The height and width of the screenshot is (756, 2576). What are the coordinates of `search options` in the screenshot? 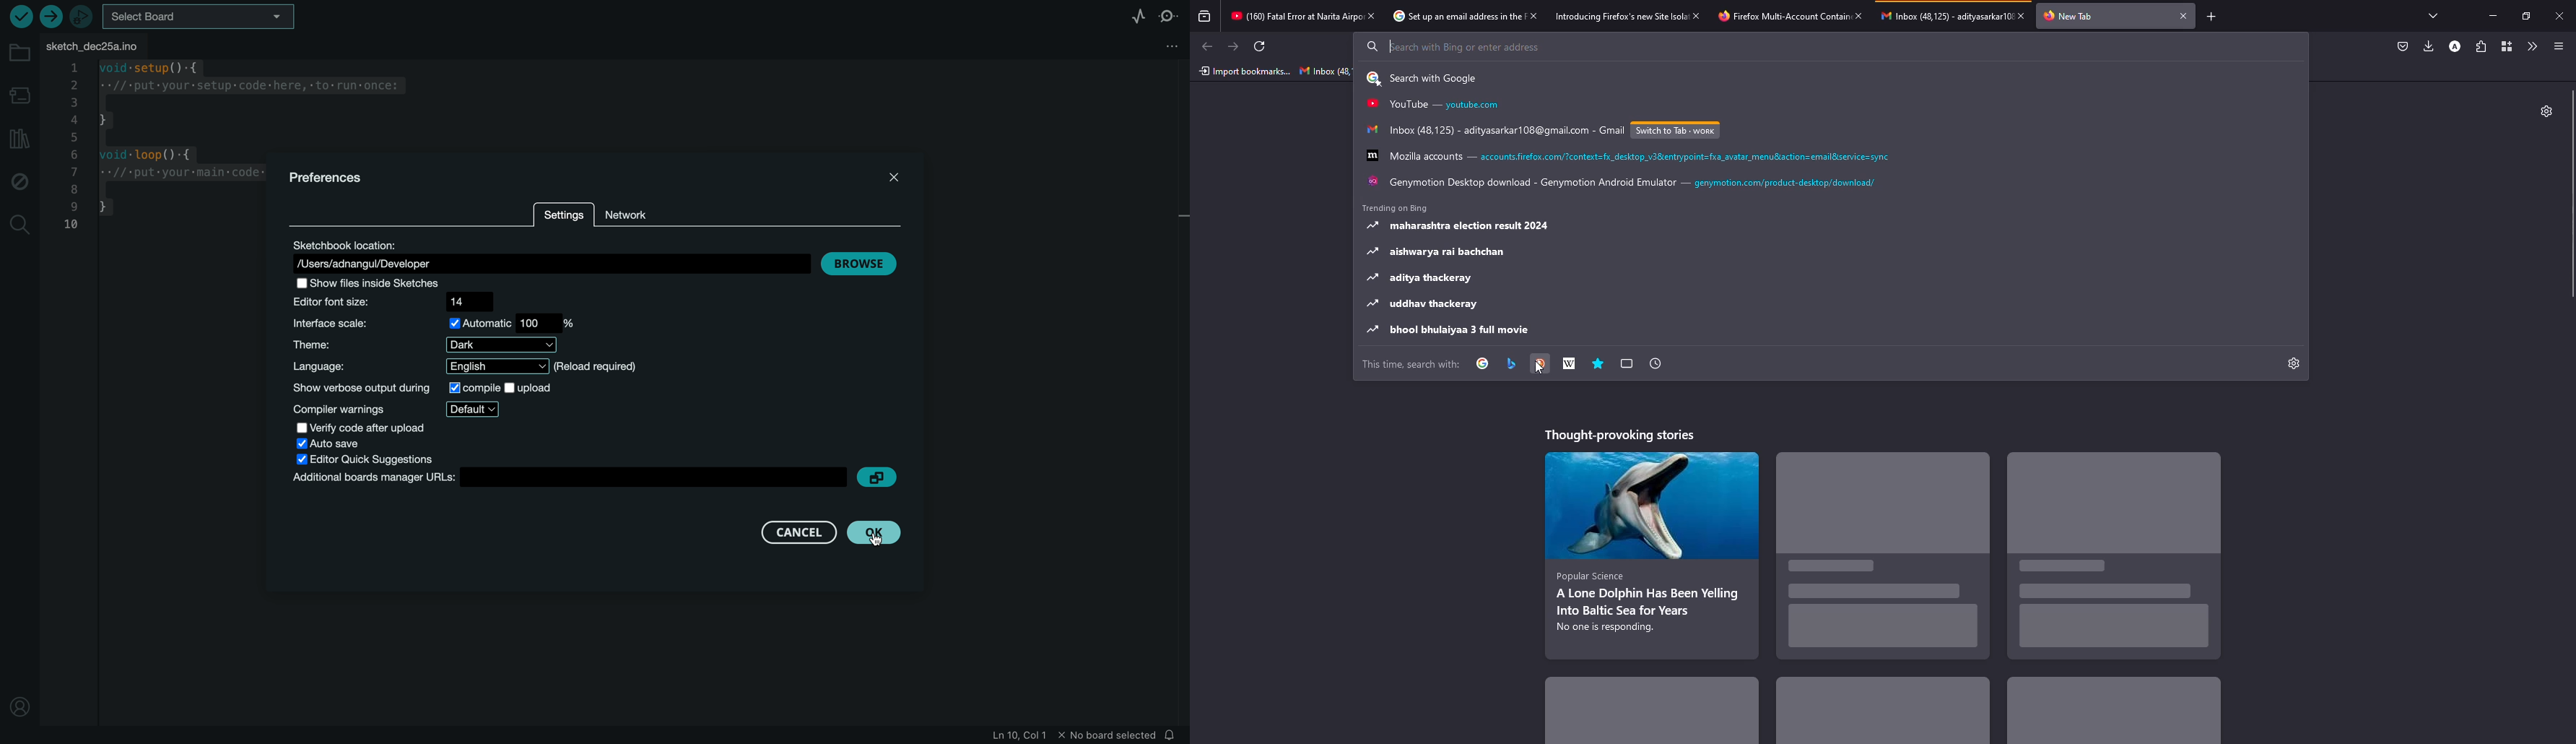 It's located at (1440, 252).